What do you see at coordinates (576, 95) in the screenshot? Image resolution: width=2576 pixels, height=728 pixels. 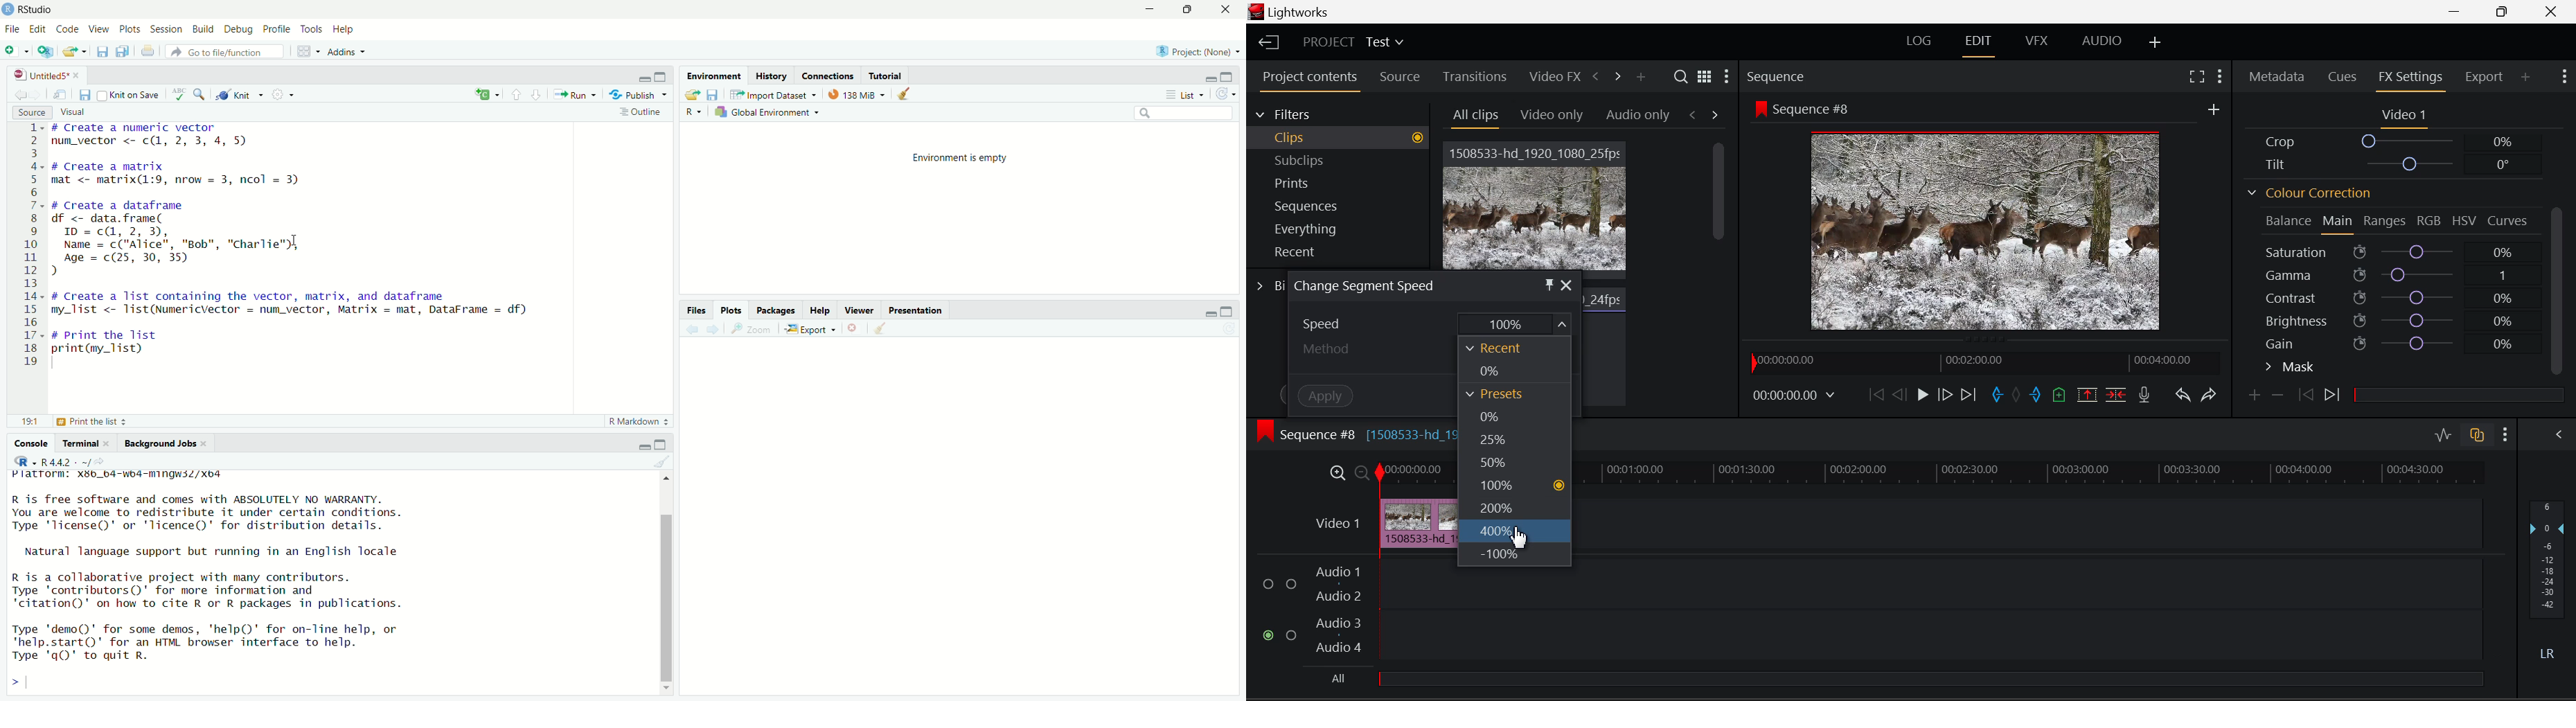 I see `Run` at bounding box center [576, 95].